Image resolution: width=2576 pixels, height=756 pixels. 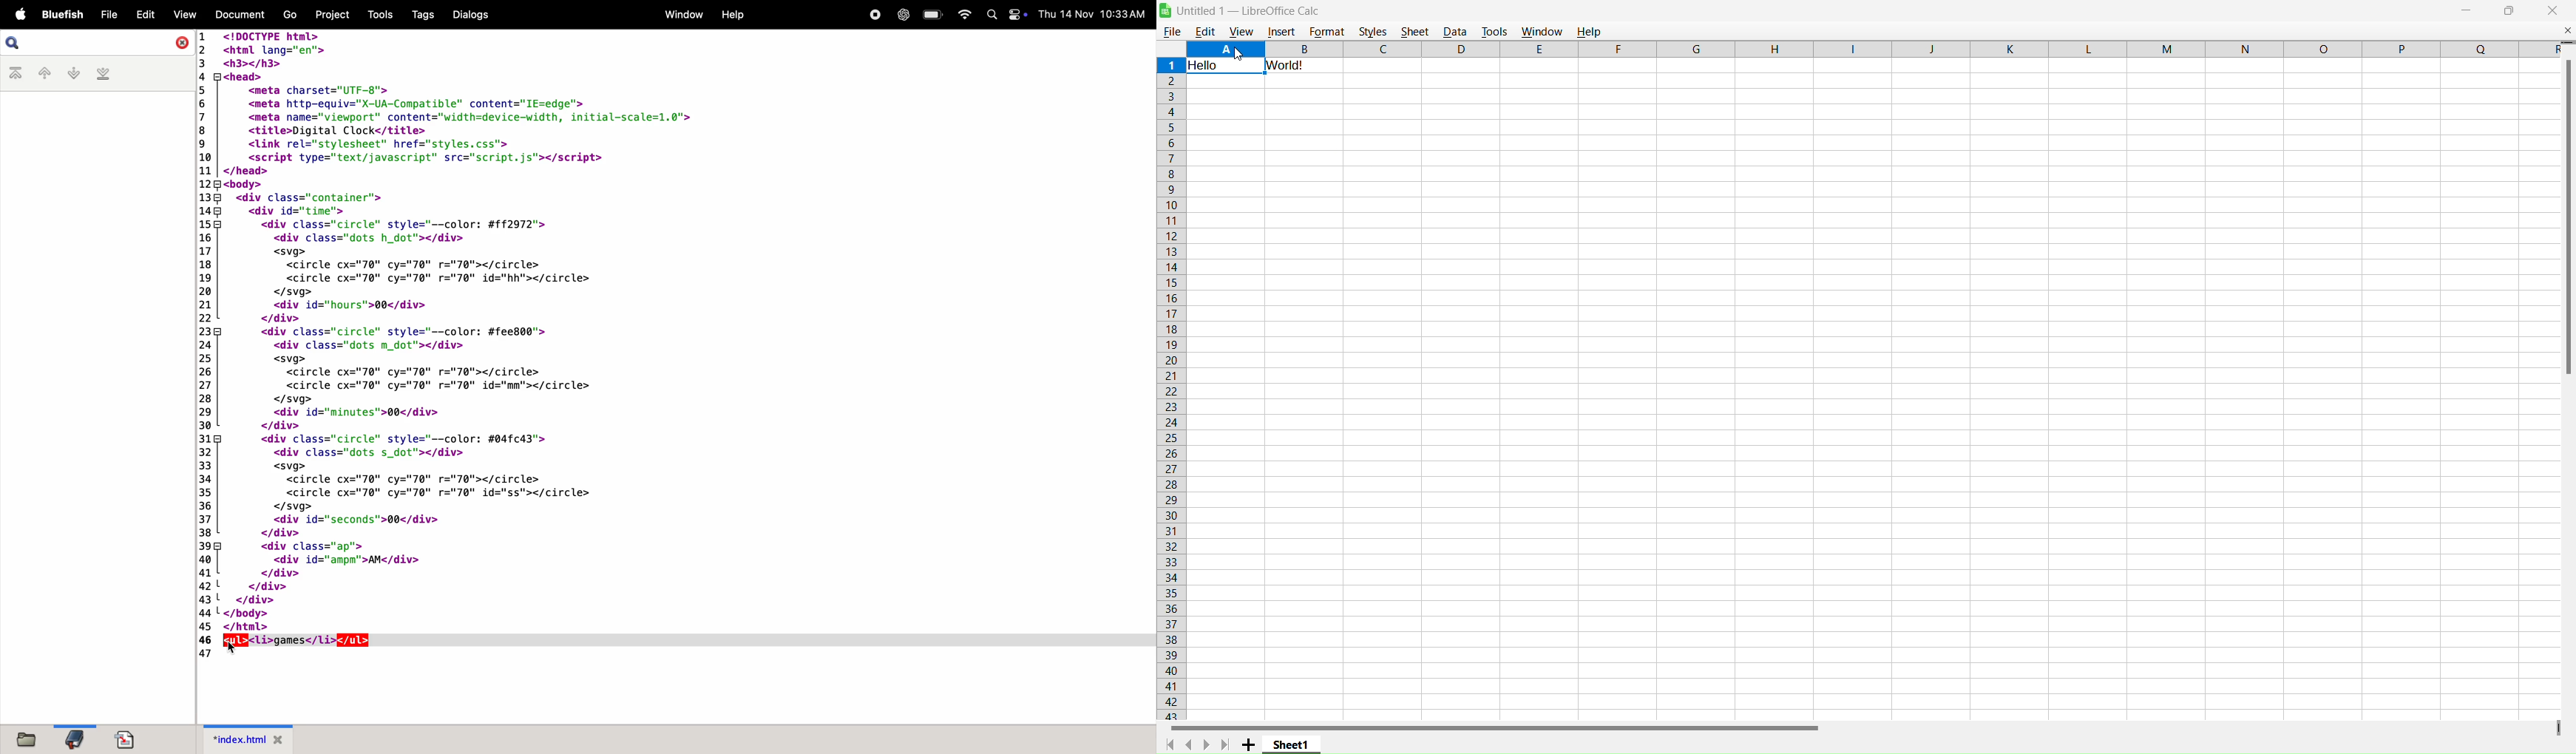 I want to click on Format, so click(x=1326, y=31).